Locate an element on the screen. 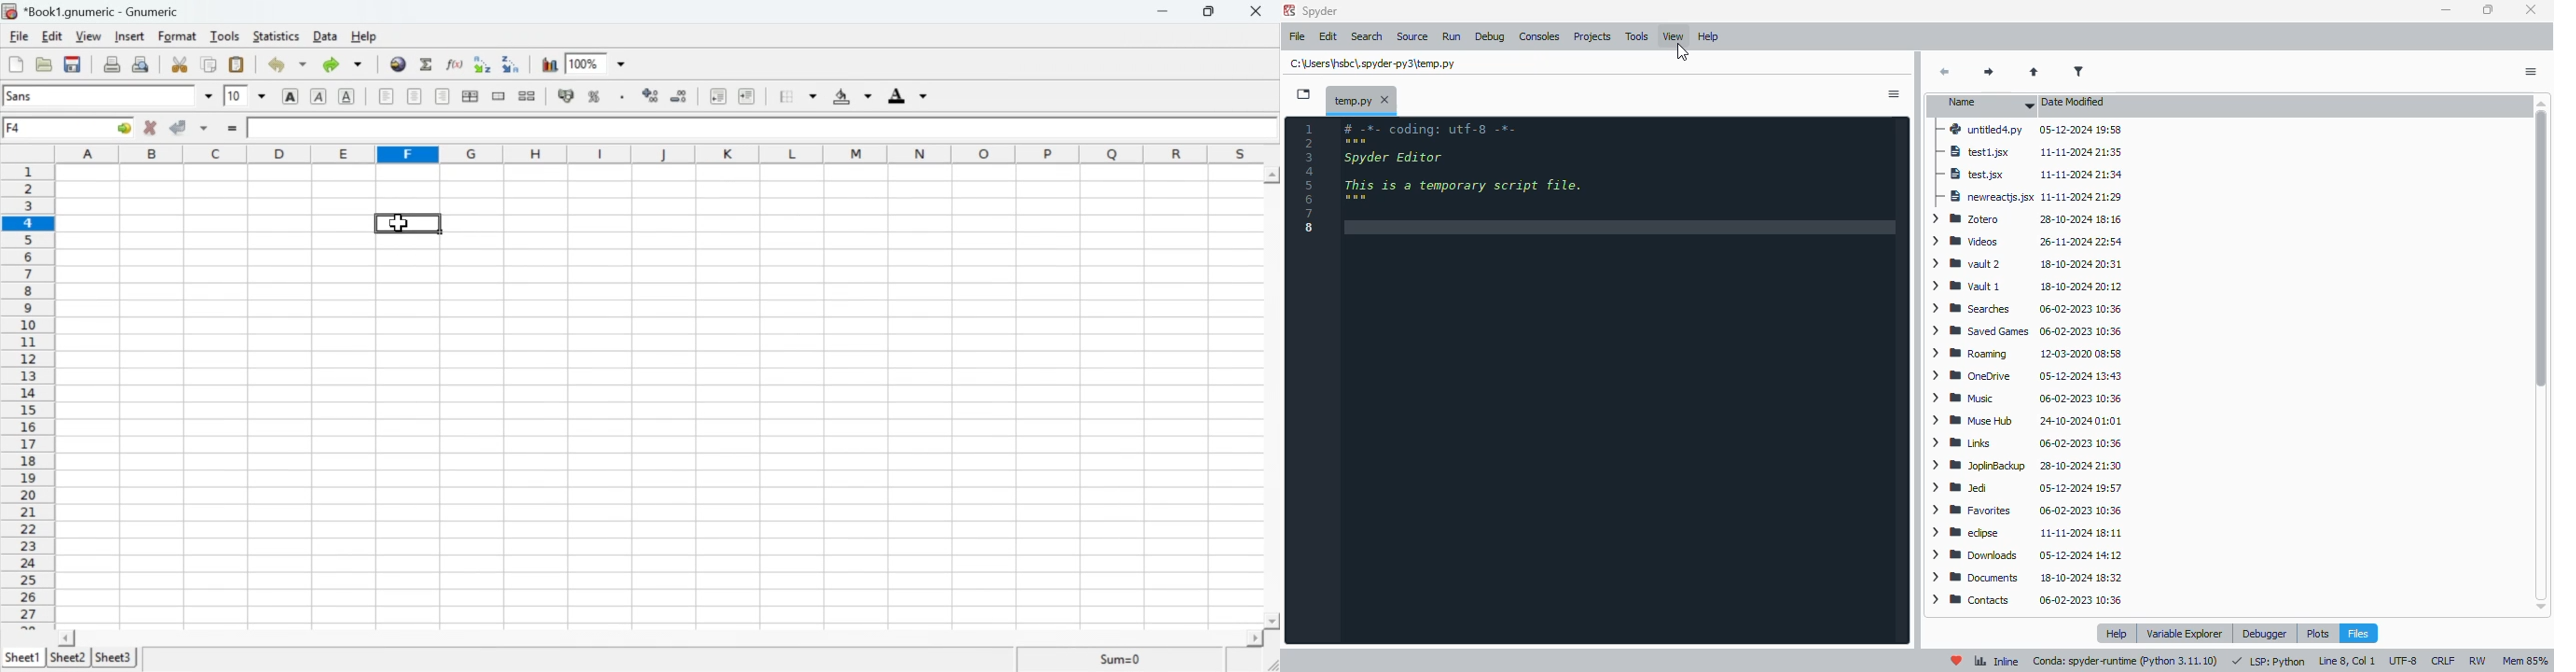 This screenshot has height=672, width=2576. Insert is located at coordinates (131, 37).